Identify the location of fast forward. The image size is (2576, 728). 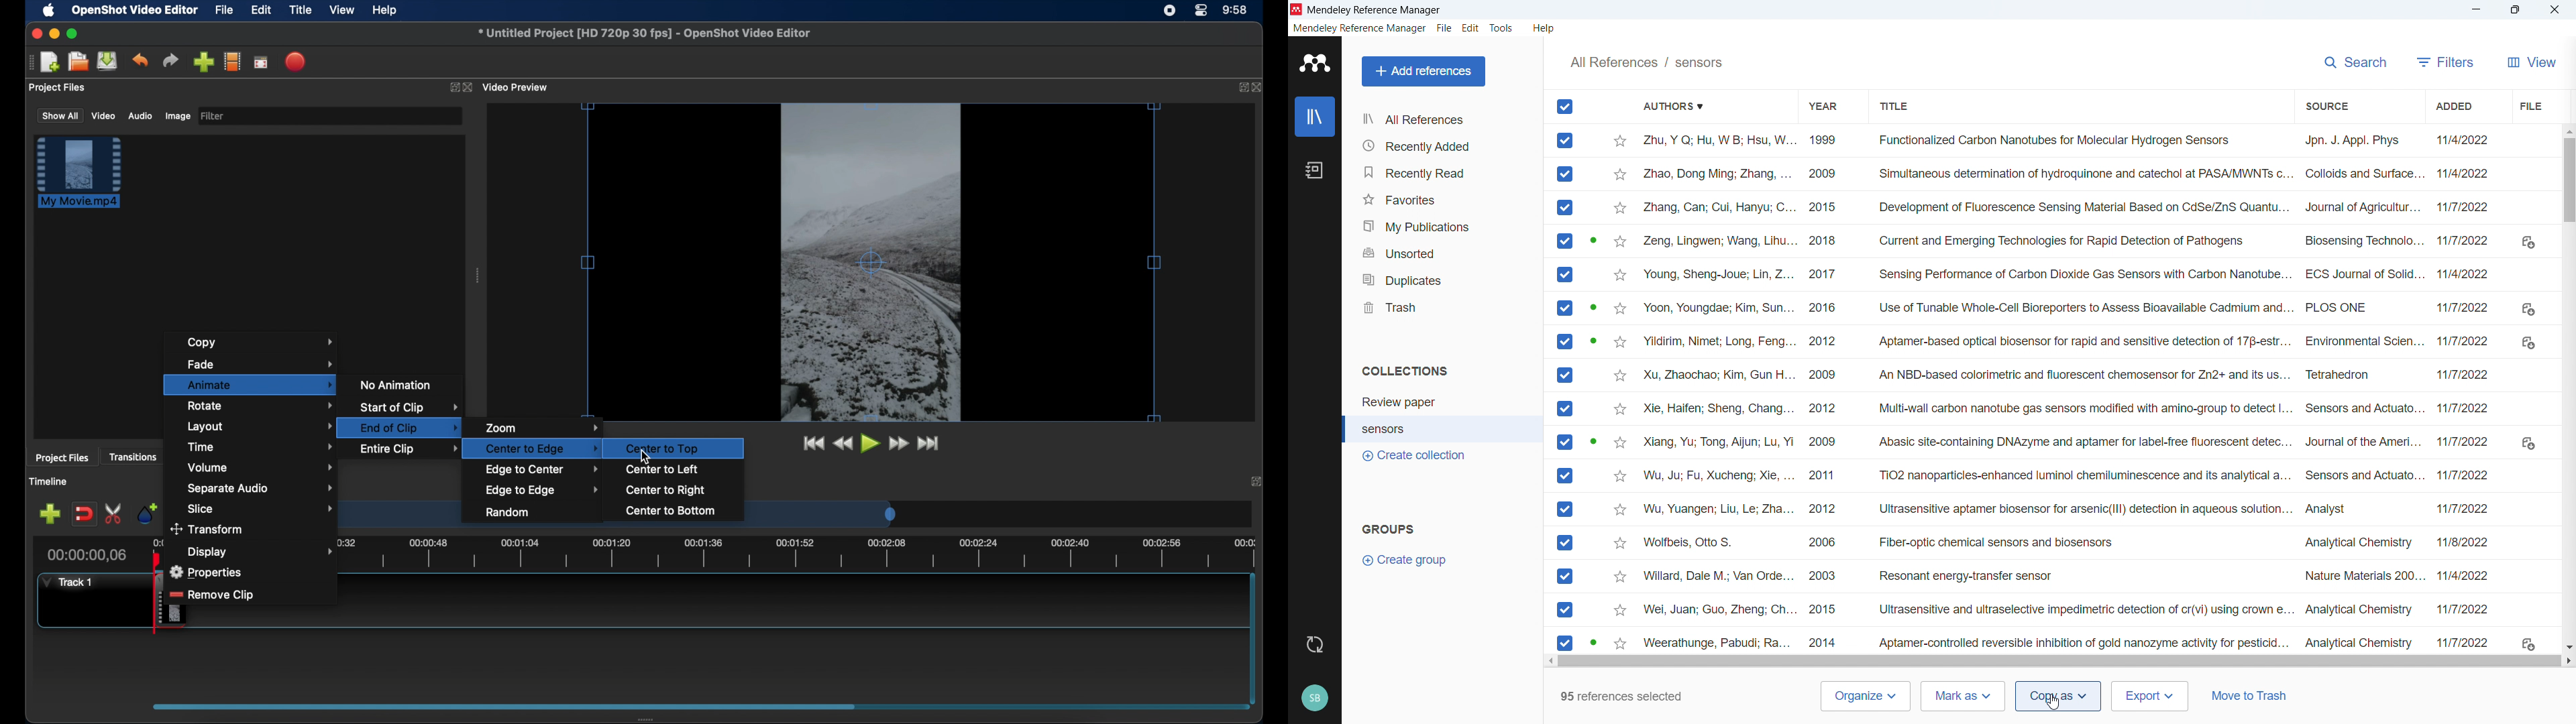
(900, 444).